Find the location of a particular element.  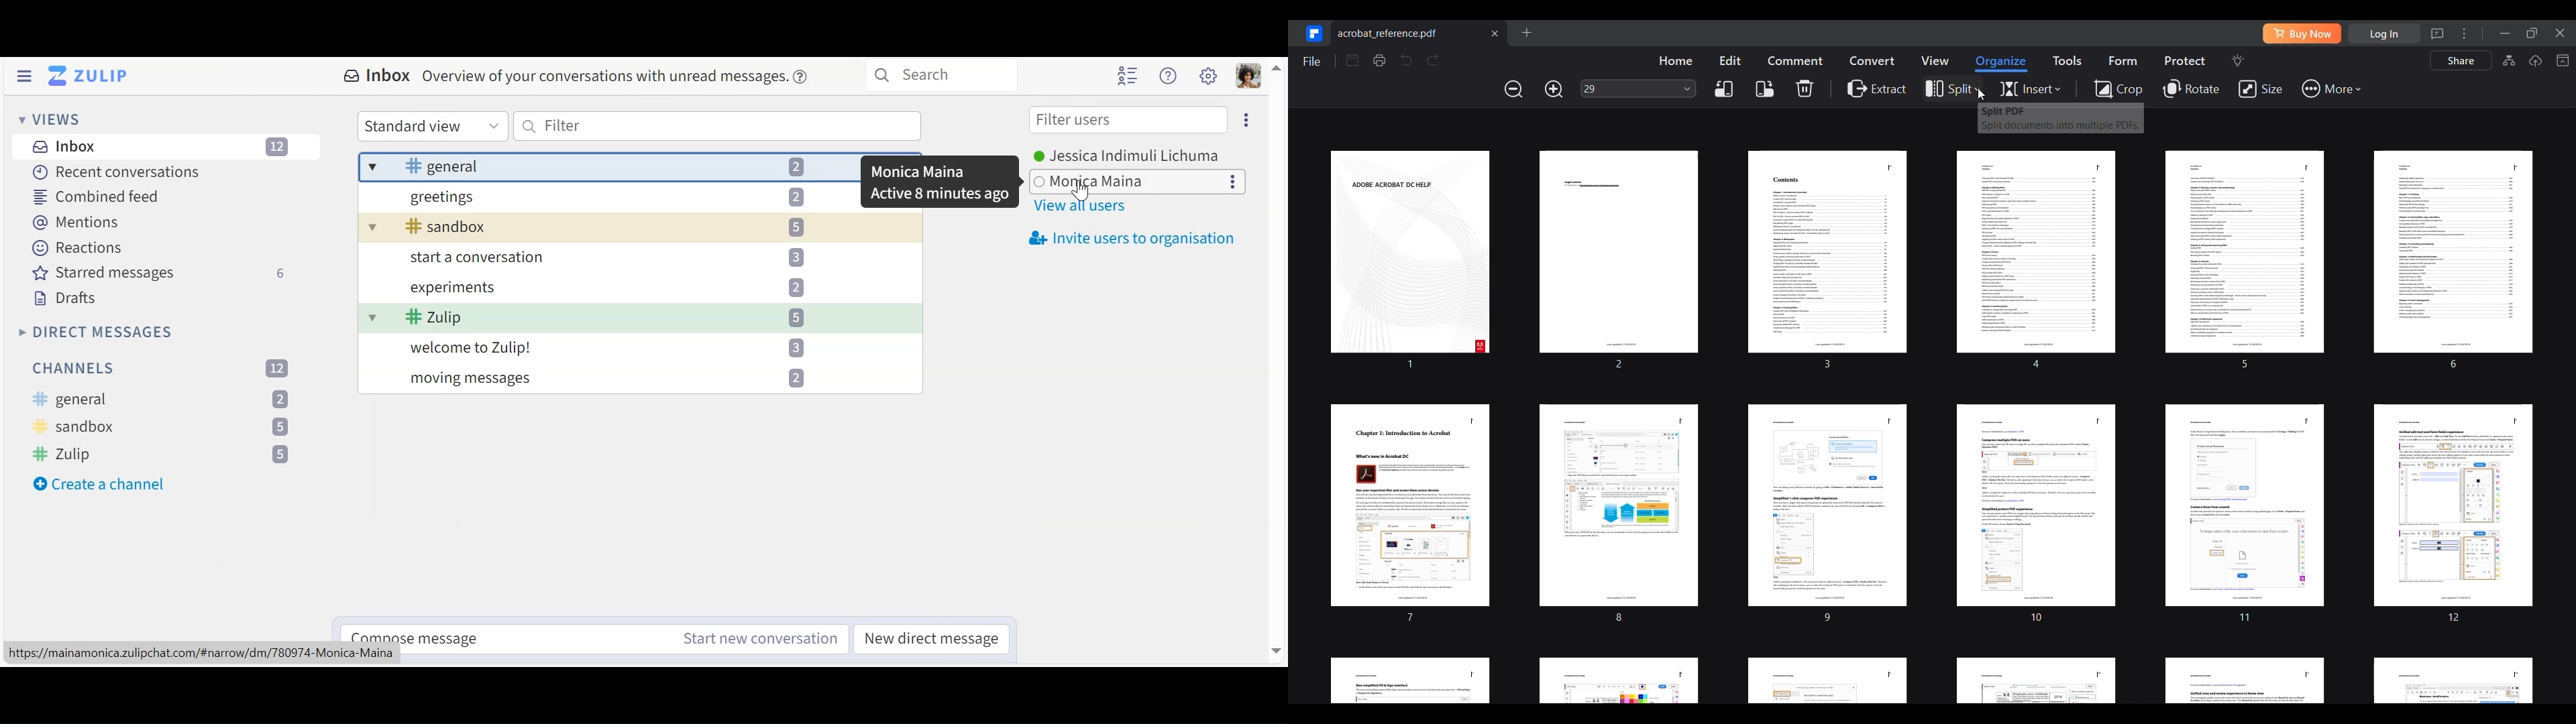

Comment is located at coordinates (1795, 60).